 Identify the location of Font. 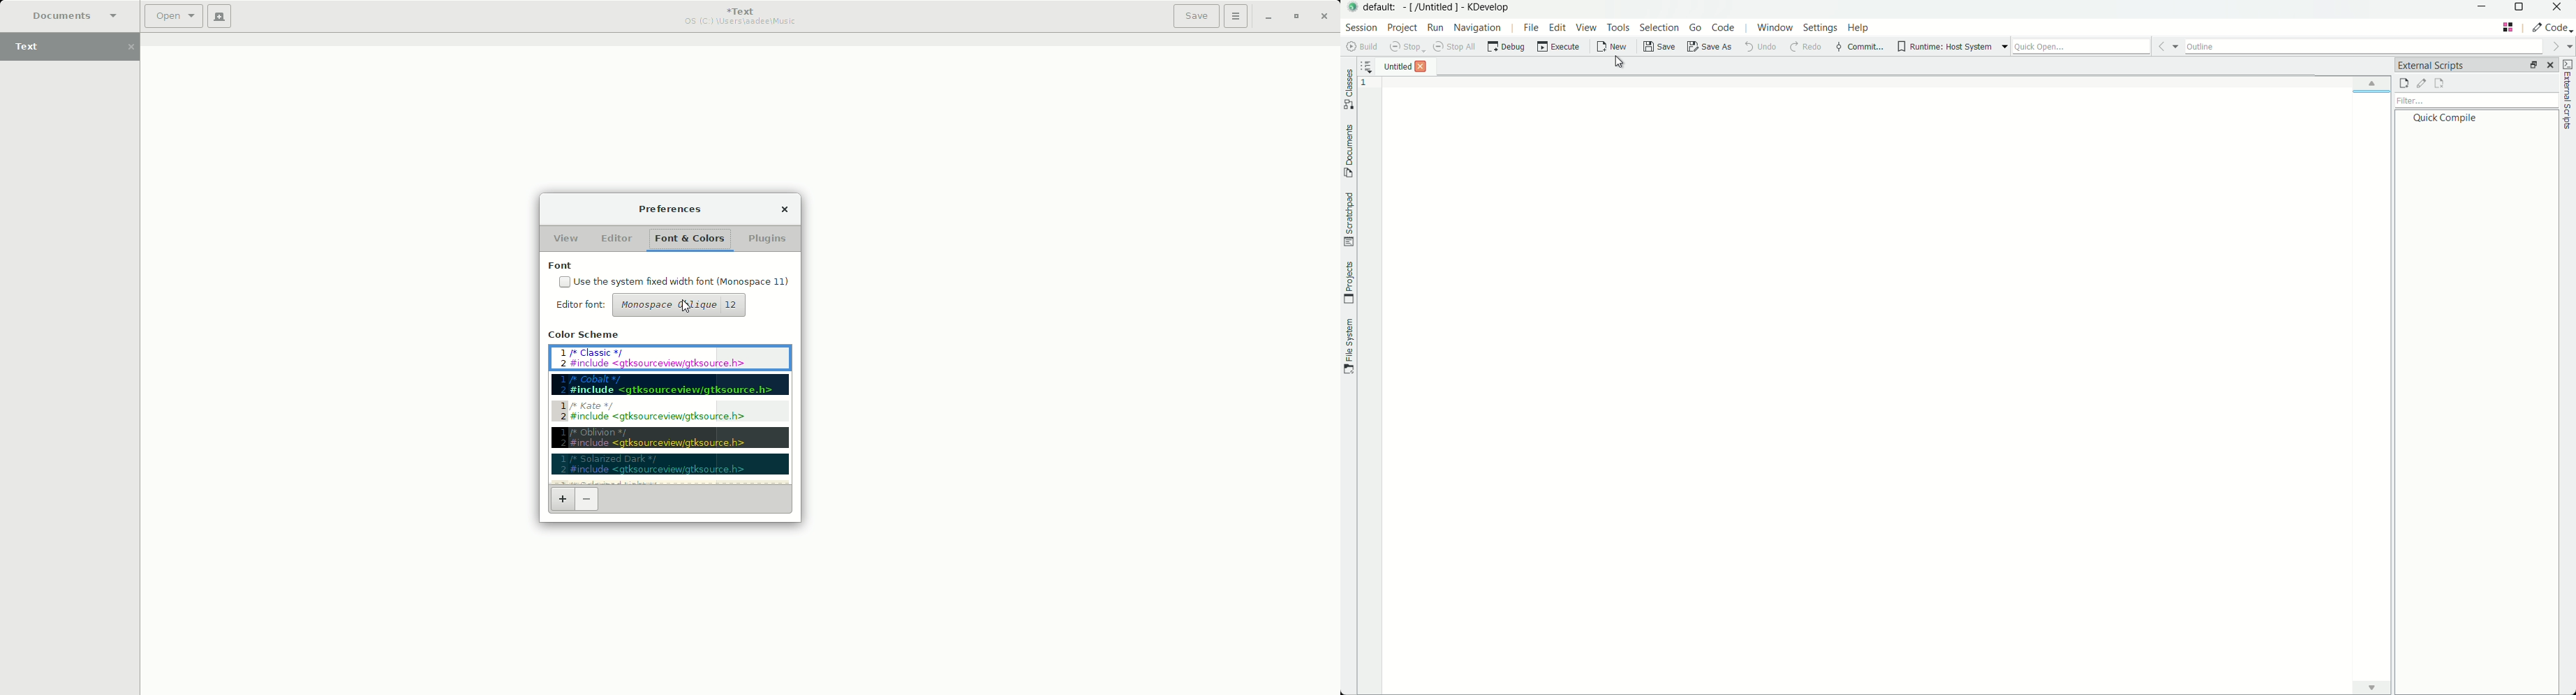
(561, 266).